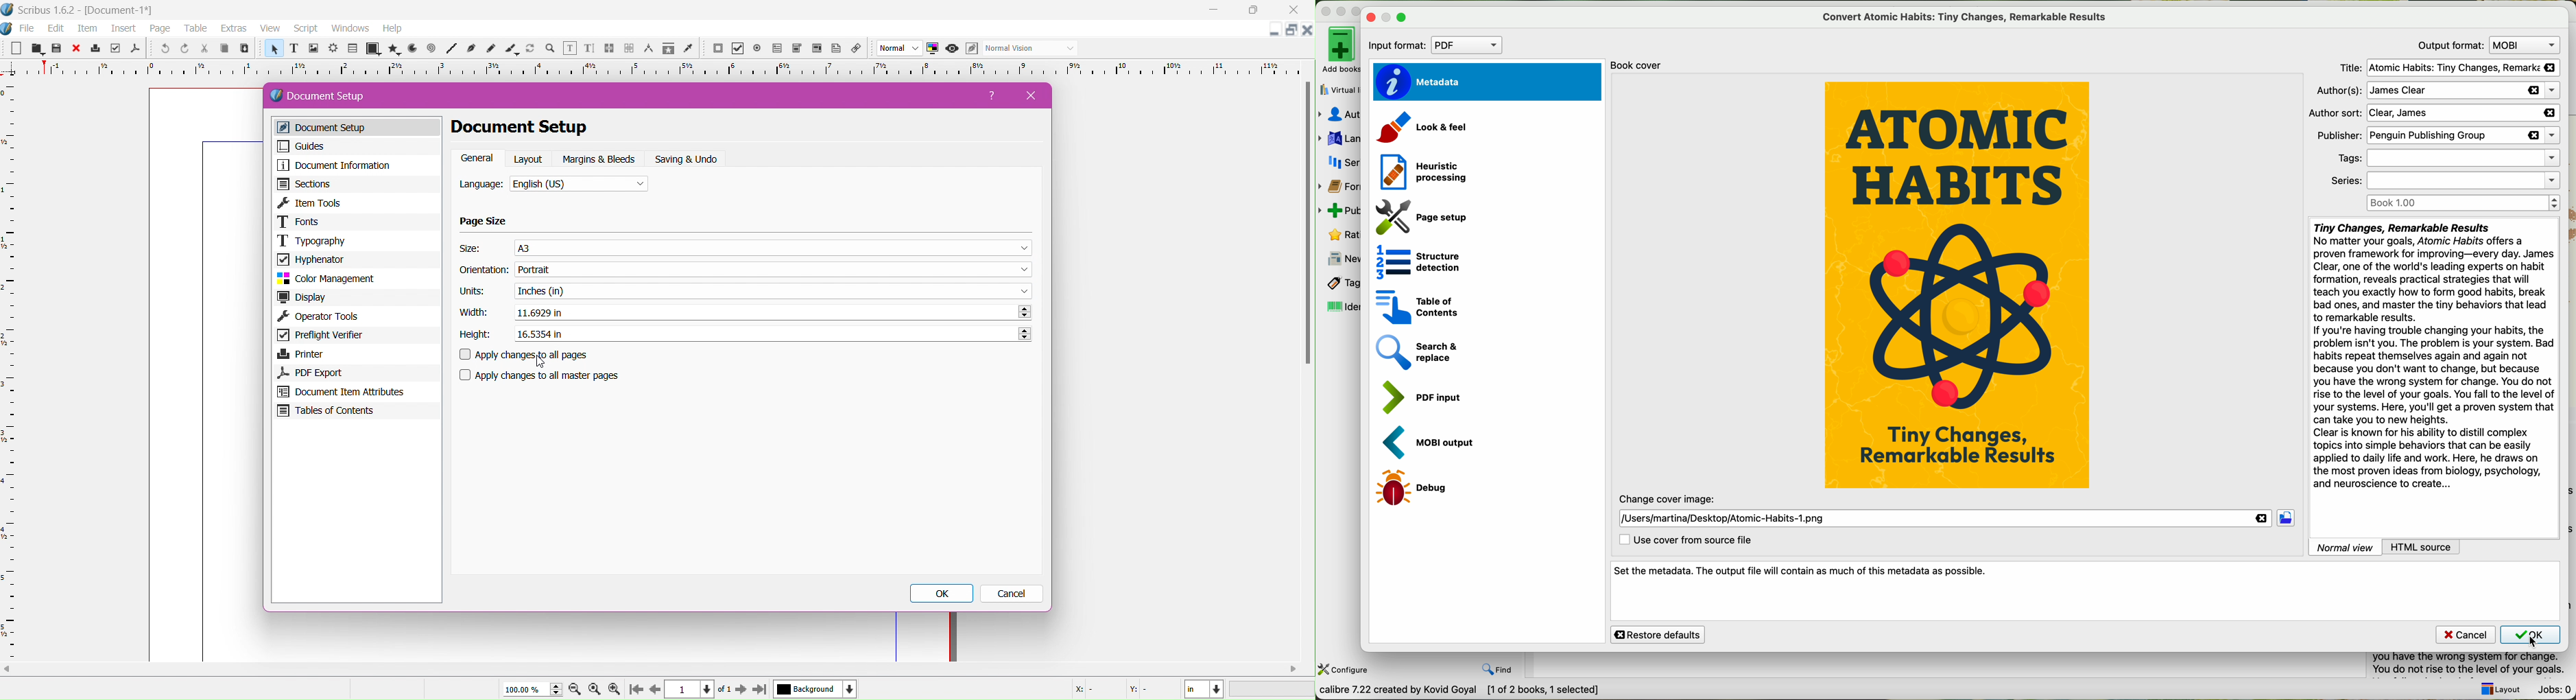 The image size is (2576, 700). Describe the element at coordinates (2341, 546) in the screenshot. I see `normal view` at that location.